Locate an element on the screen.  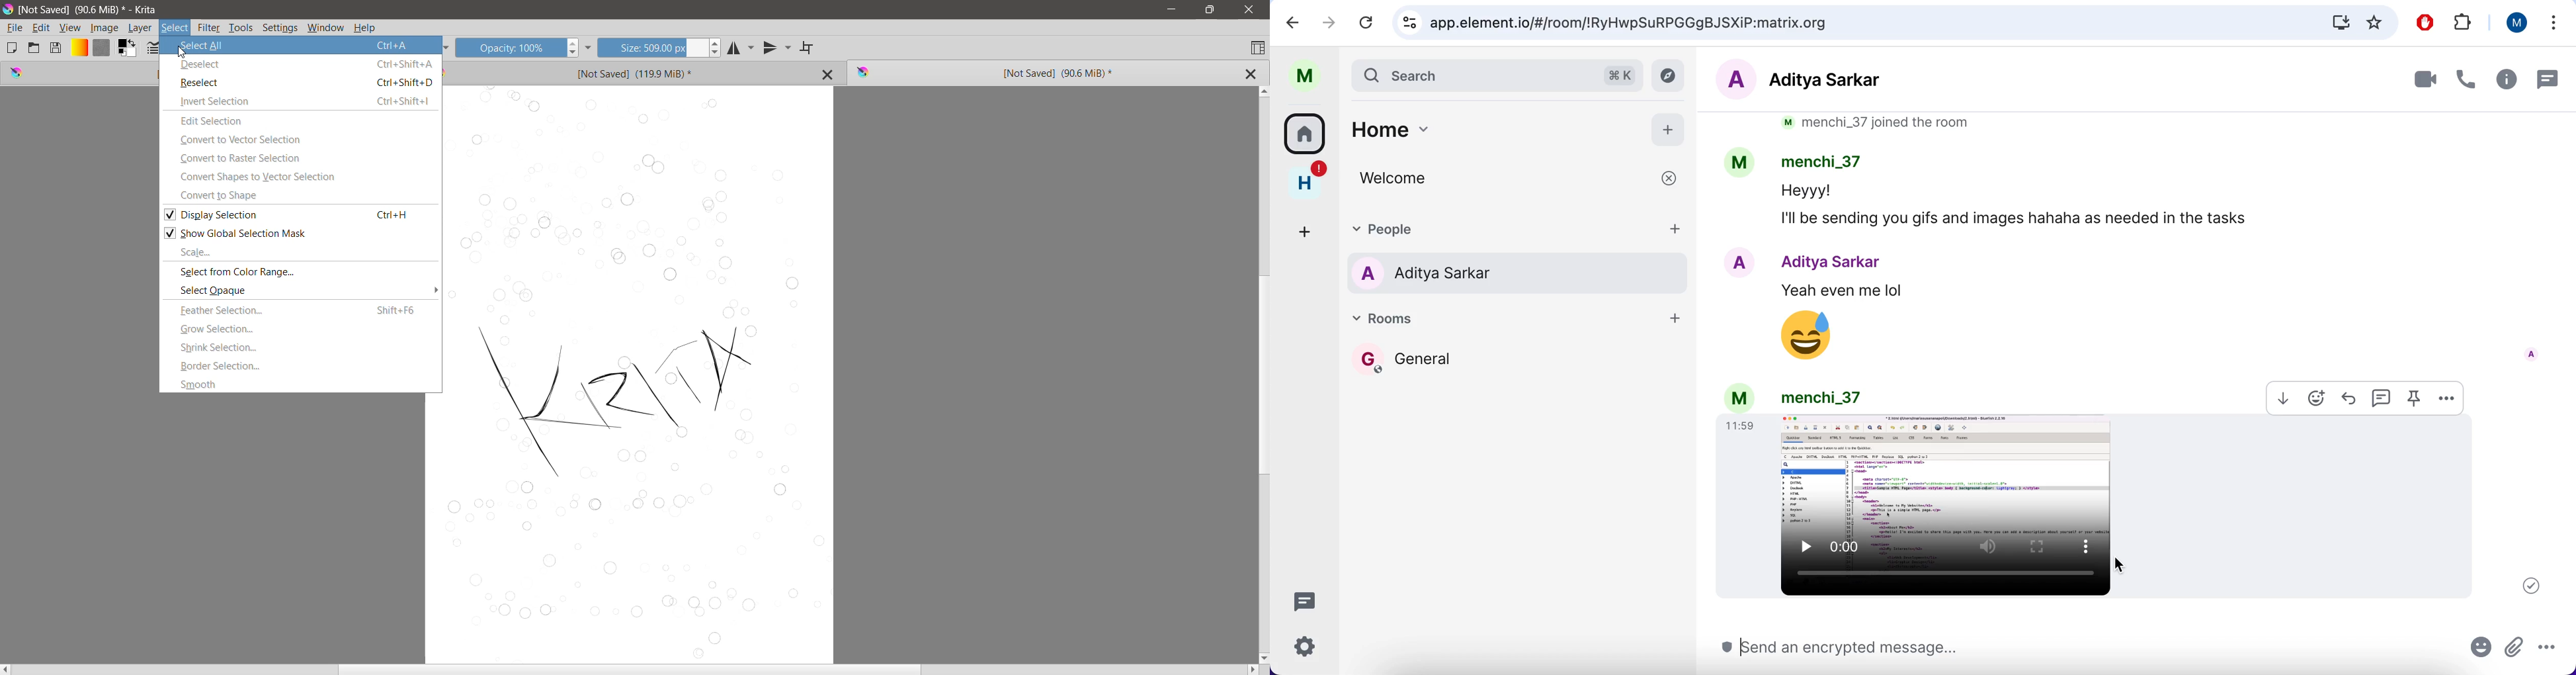
reload current page is located at coordinates (1369, 22).